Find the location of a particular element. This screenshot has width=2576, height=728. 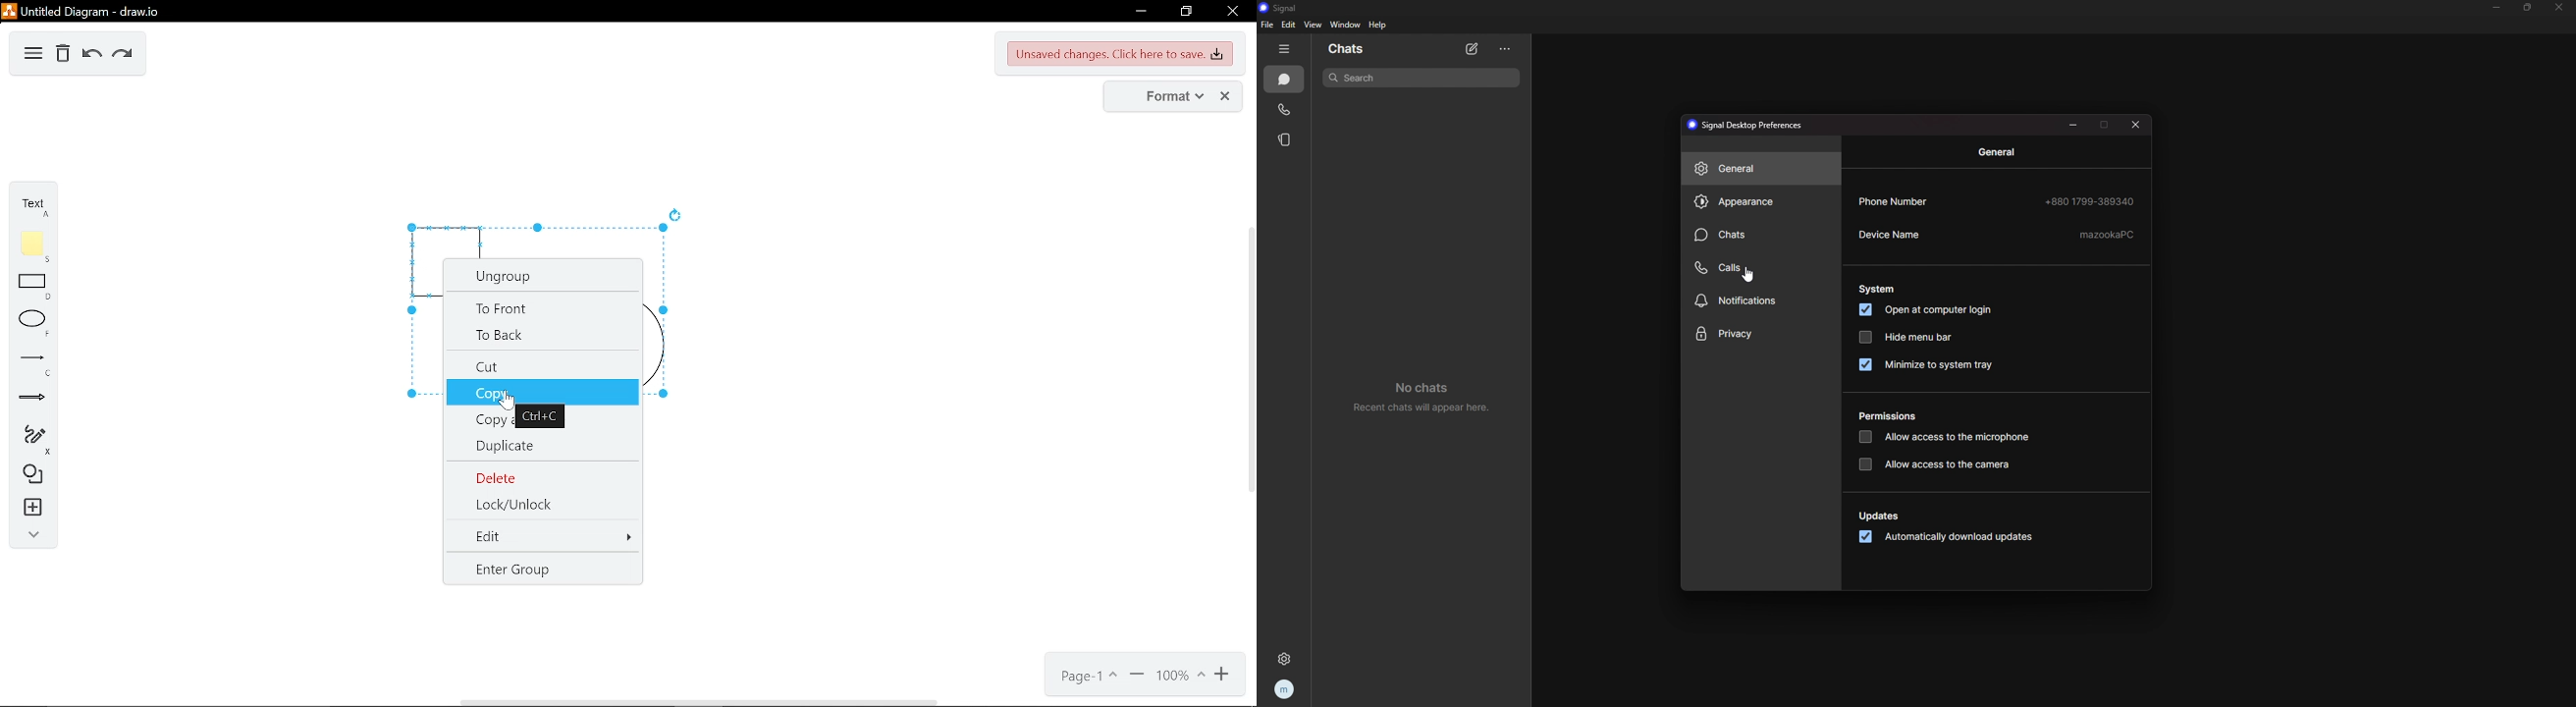

rotate diagram is located at coordinates (677, 215).